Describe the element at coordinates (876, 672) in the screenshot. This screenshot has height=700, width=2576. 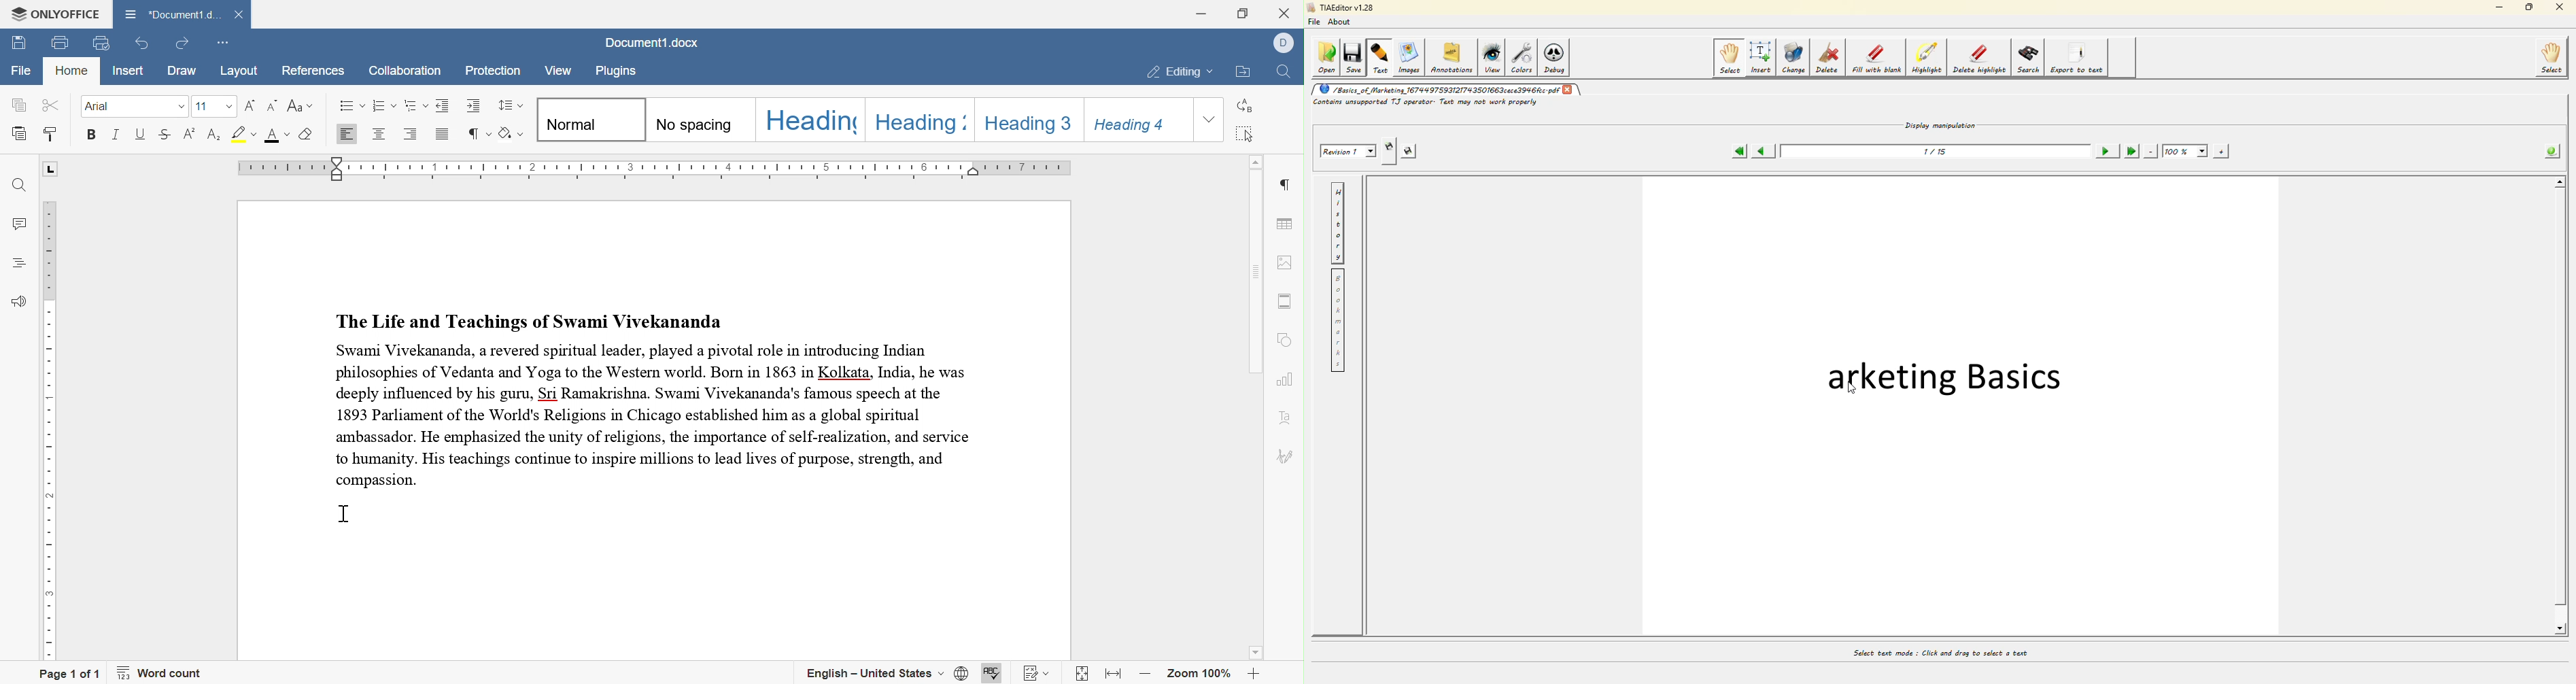
I see `english - united states` at that location.